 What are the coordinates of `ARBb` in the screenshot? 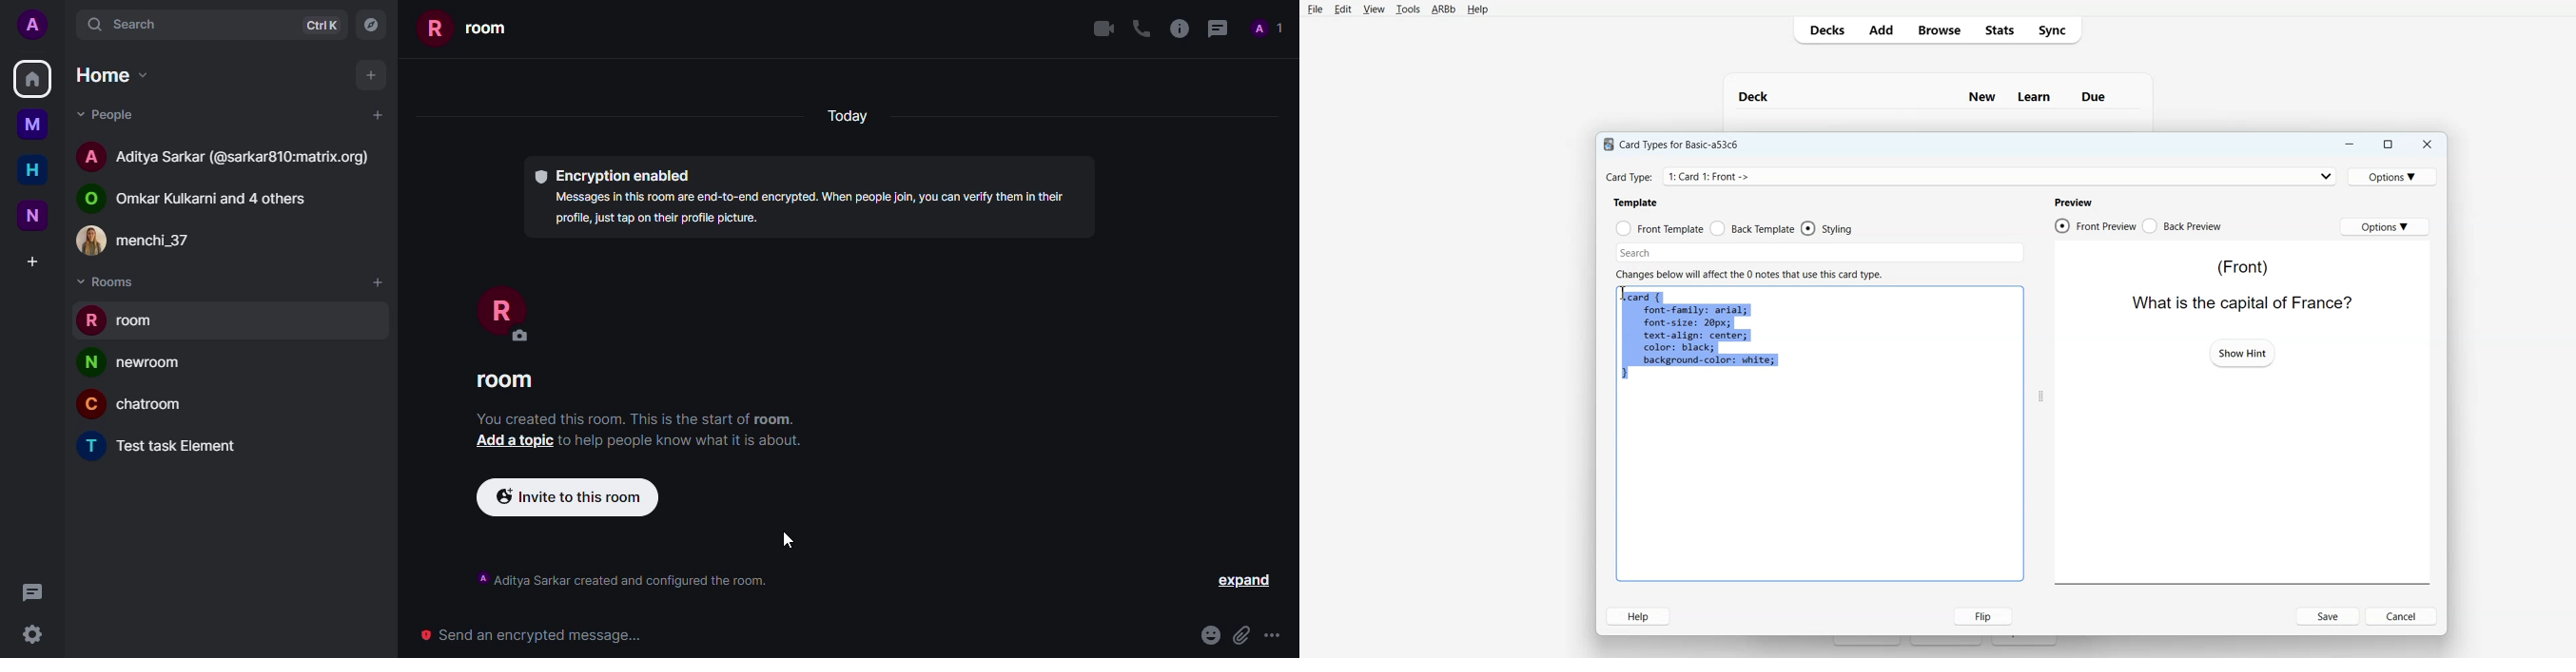 It's located at (1442, 10).